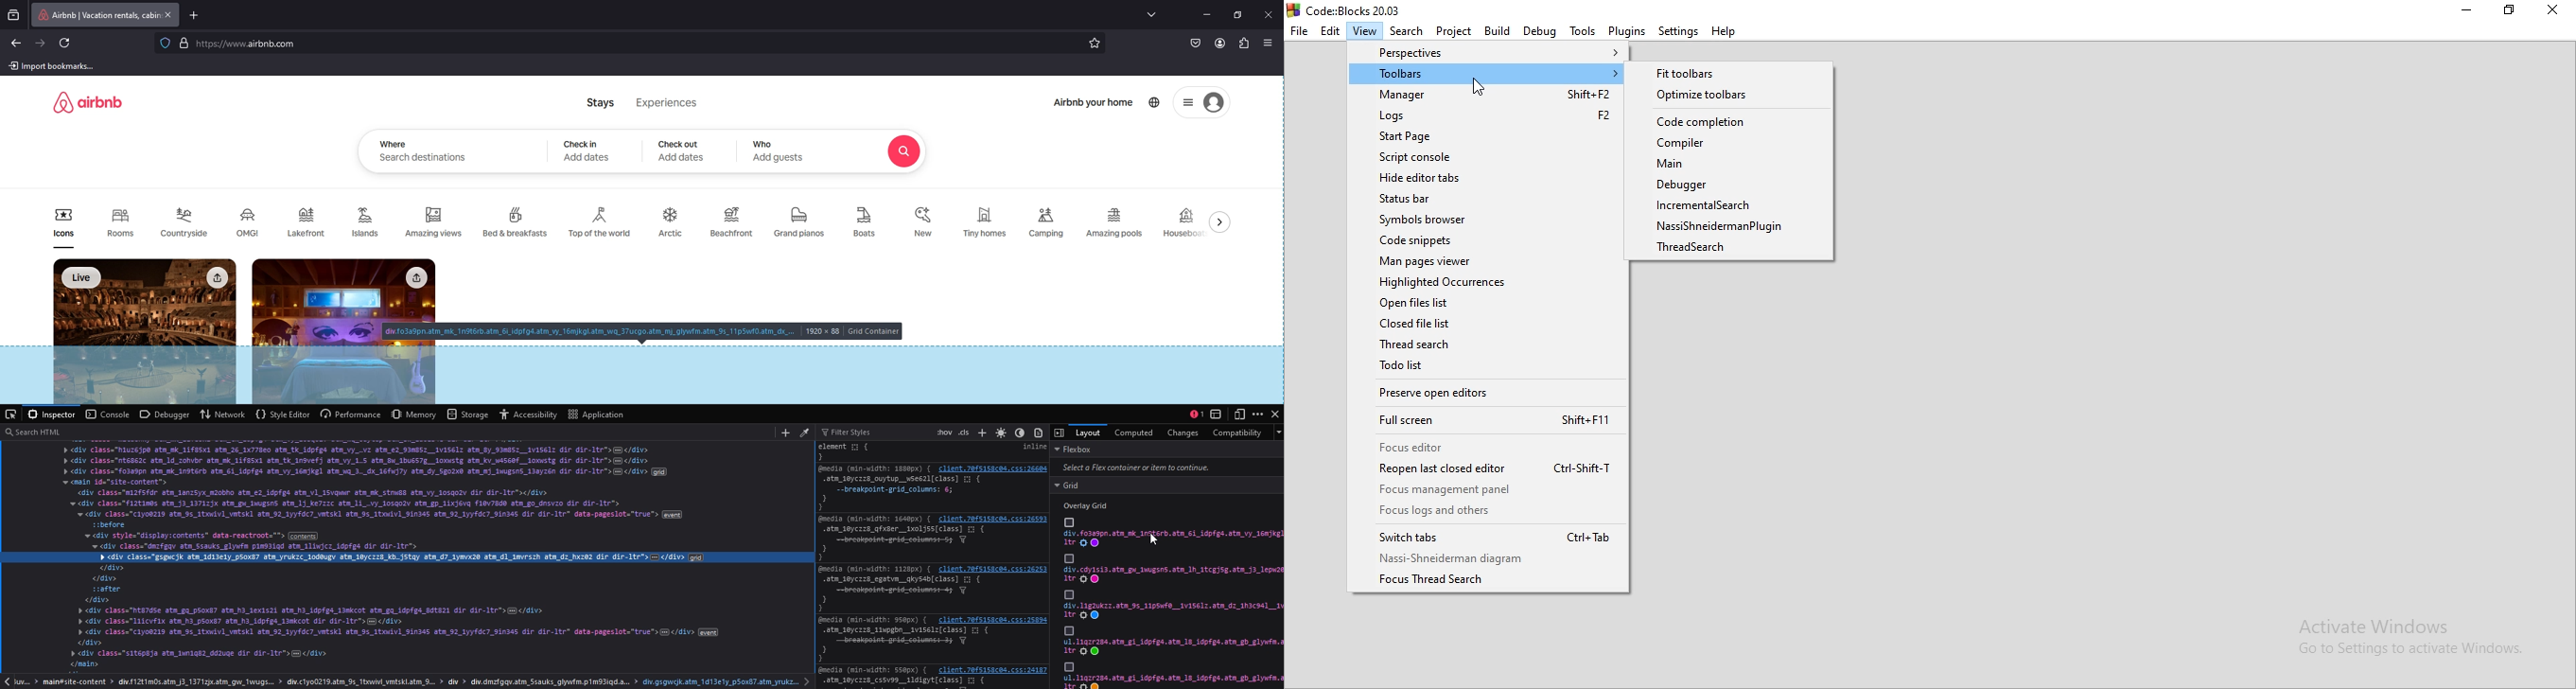  What do you see at coordinates (1095, 44) in the screenshot?
I see `favourites` at bounding box center [1095, 44].